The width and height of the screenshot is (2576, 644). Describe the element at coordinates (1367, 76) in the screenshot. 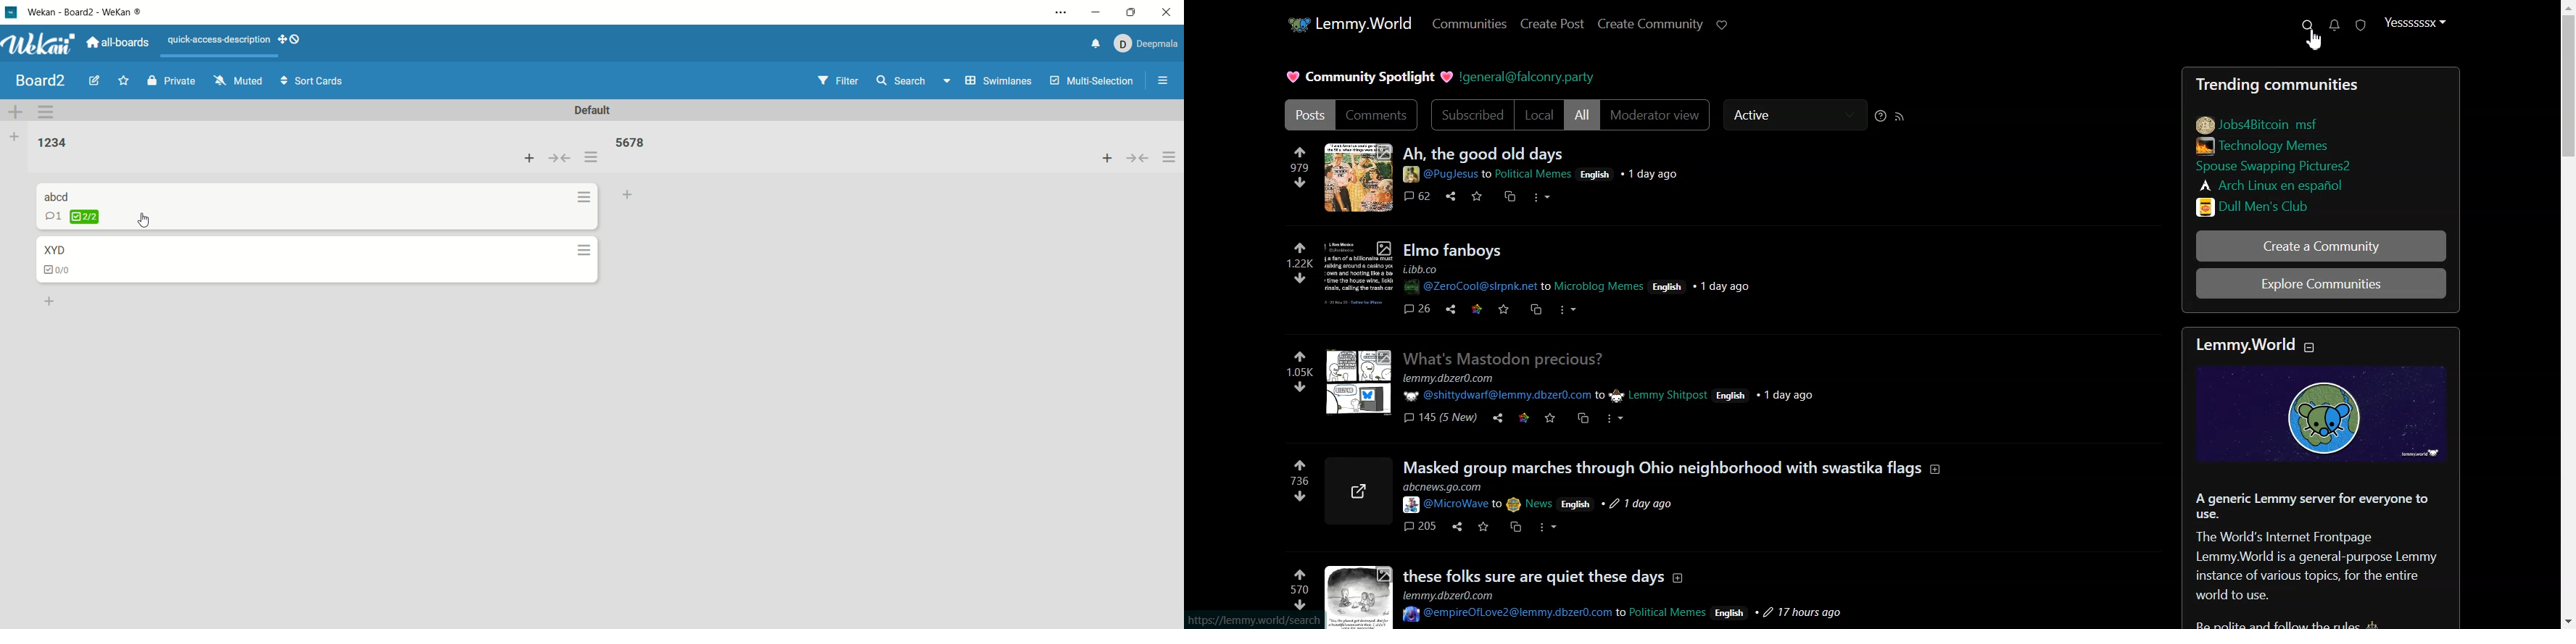

I see `Text` at that location.